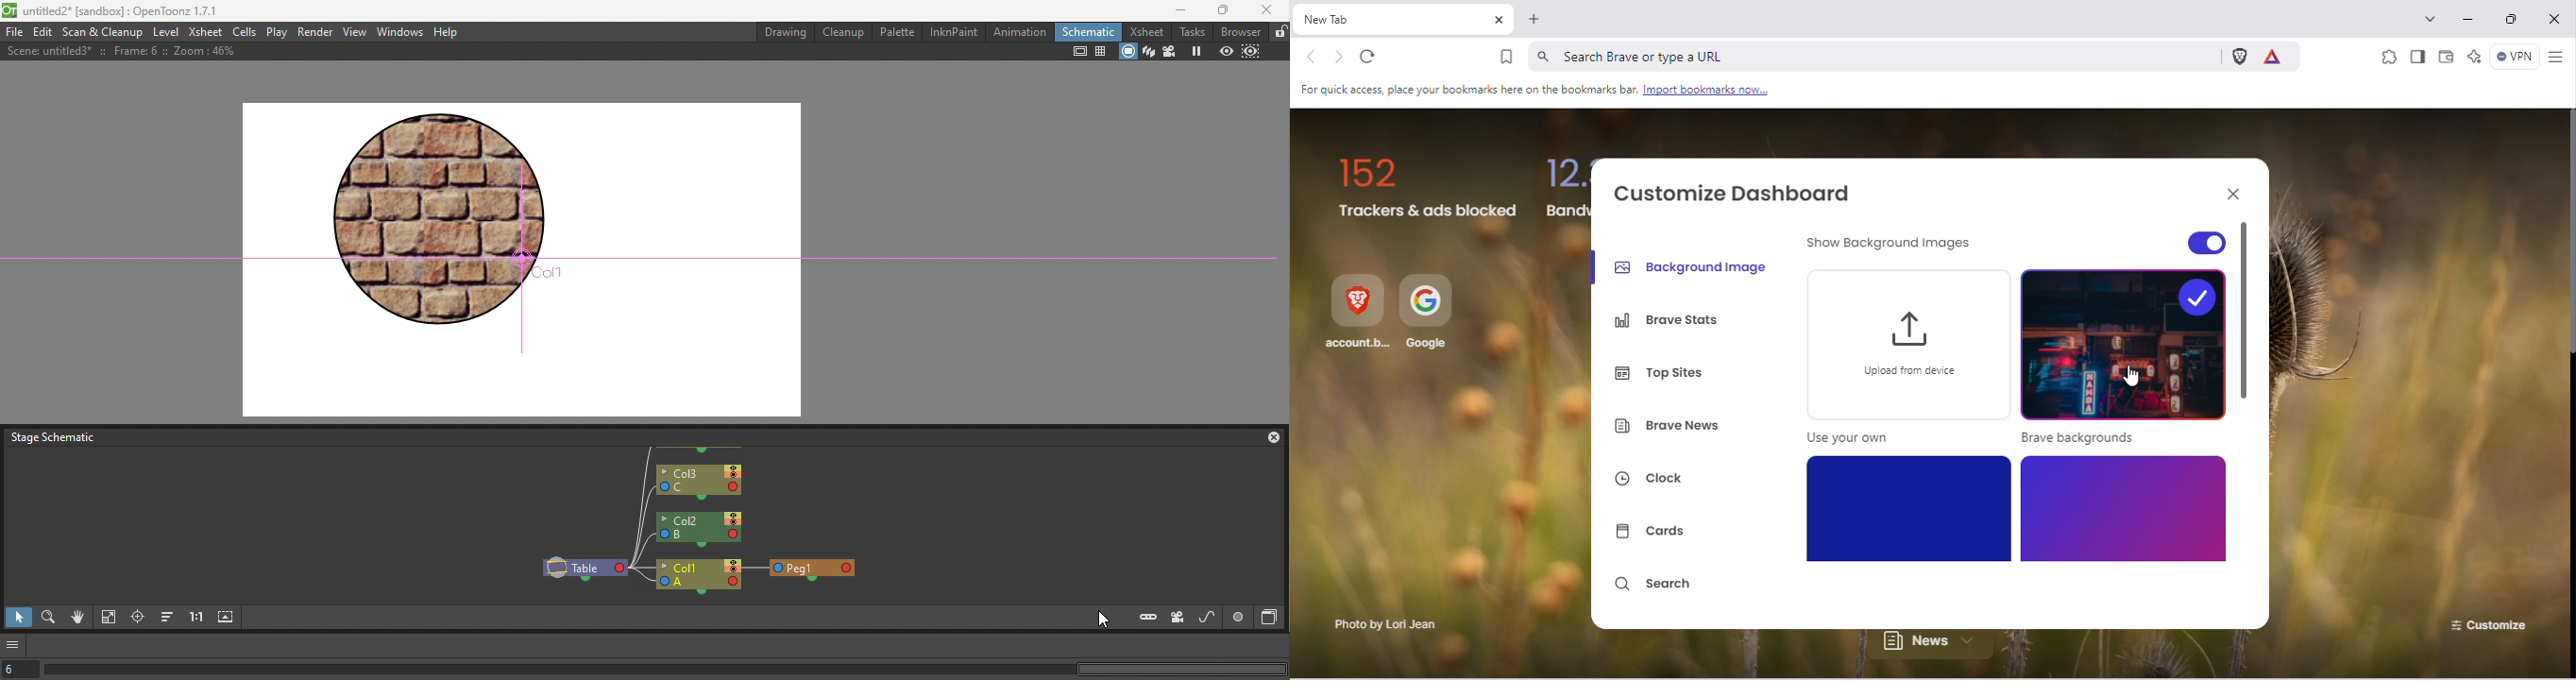 The height and width of the screenshot is (700, 2576). What do you see at coordinates (1149, 31) in the screenshot?
I see `Xsheet` at bounding box center [1149, 31].